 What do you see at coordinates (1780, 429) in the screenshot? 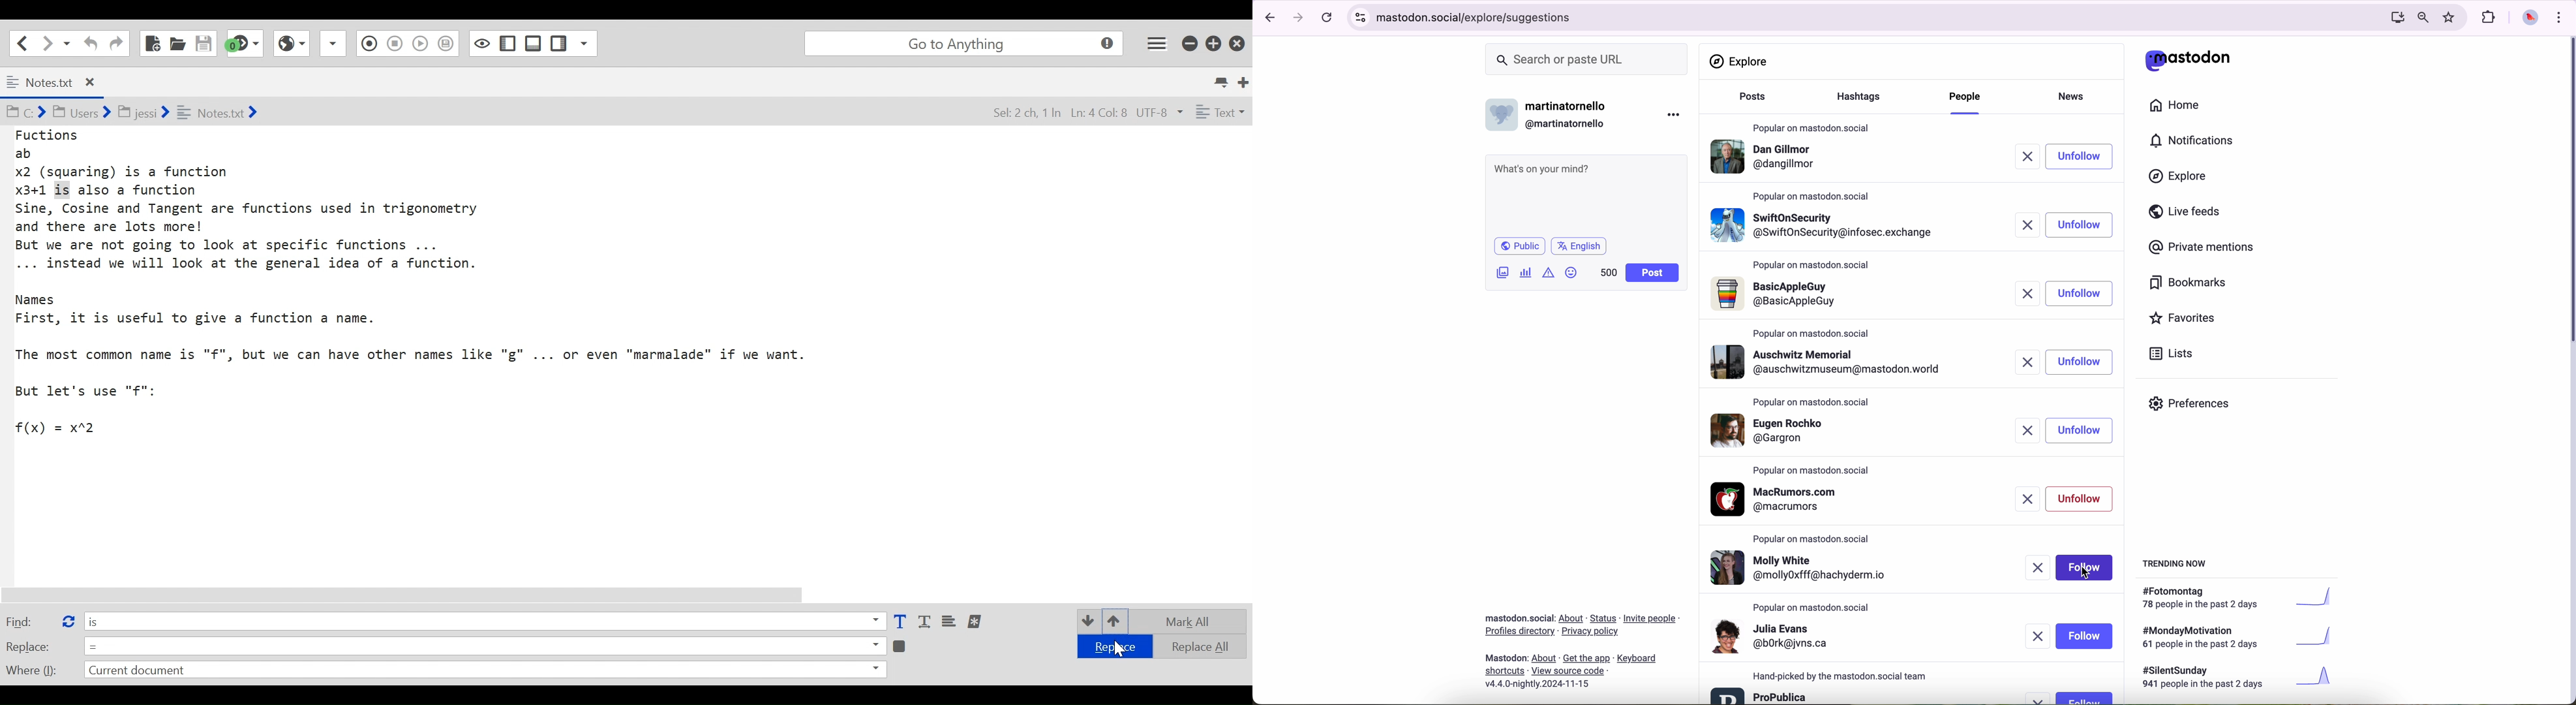
I see `profile` at bounding box center [1780, 429].